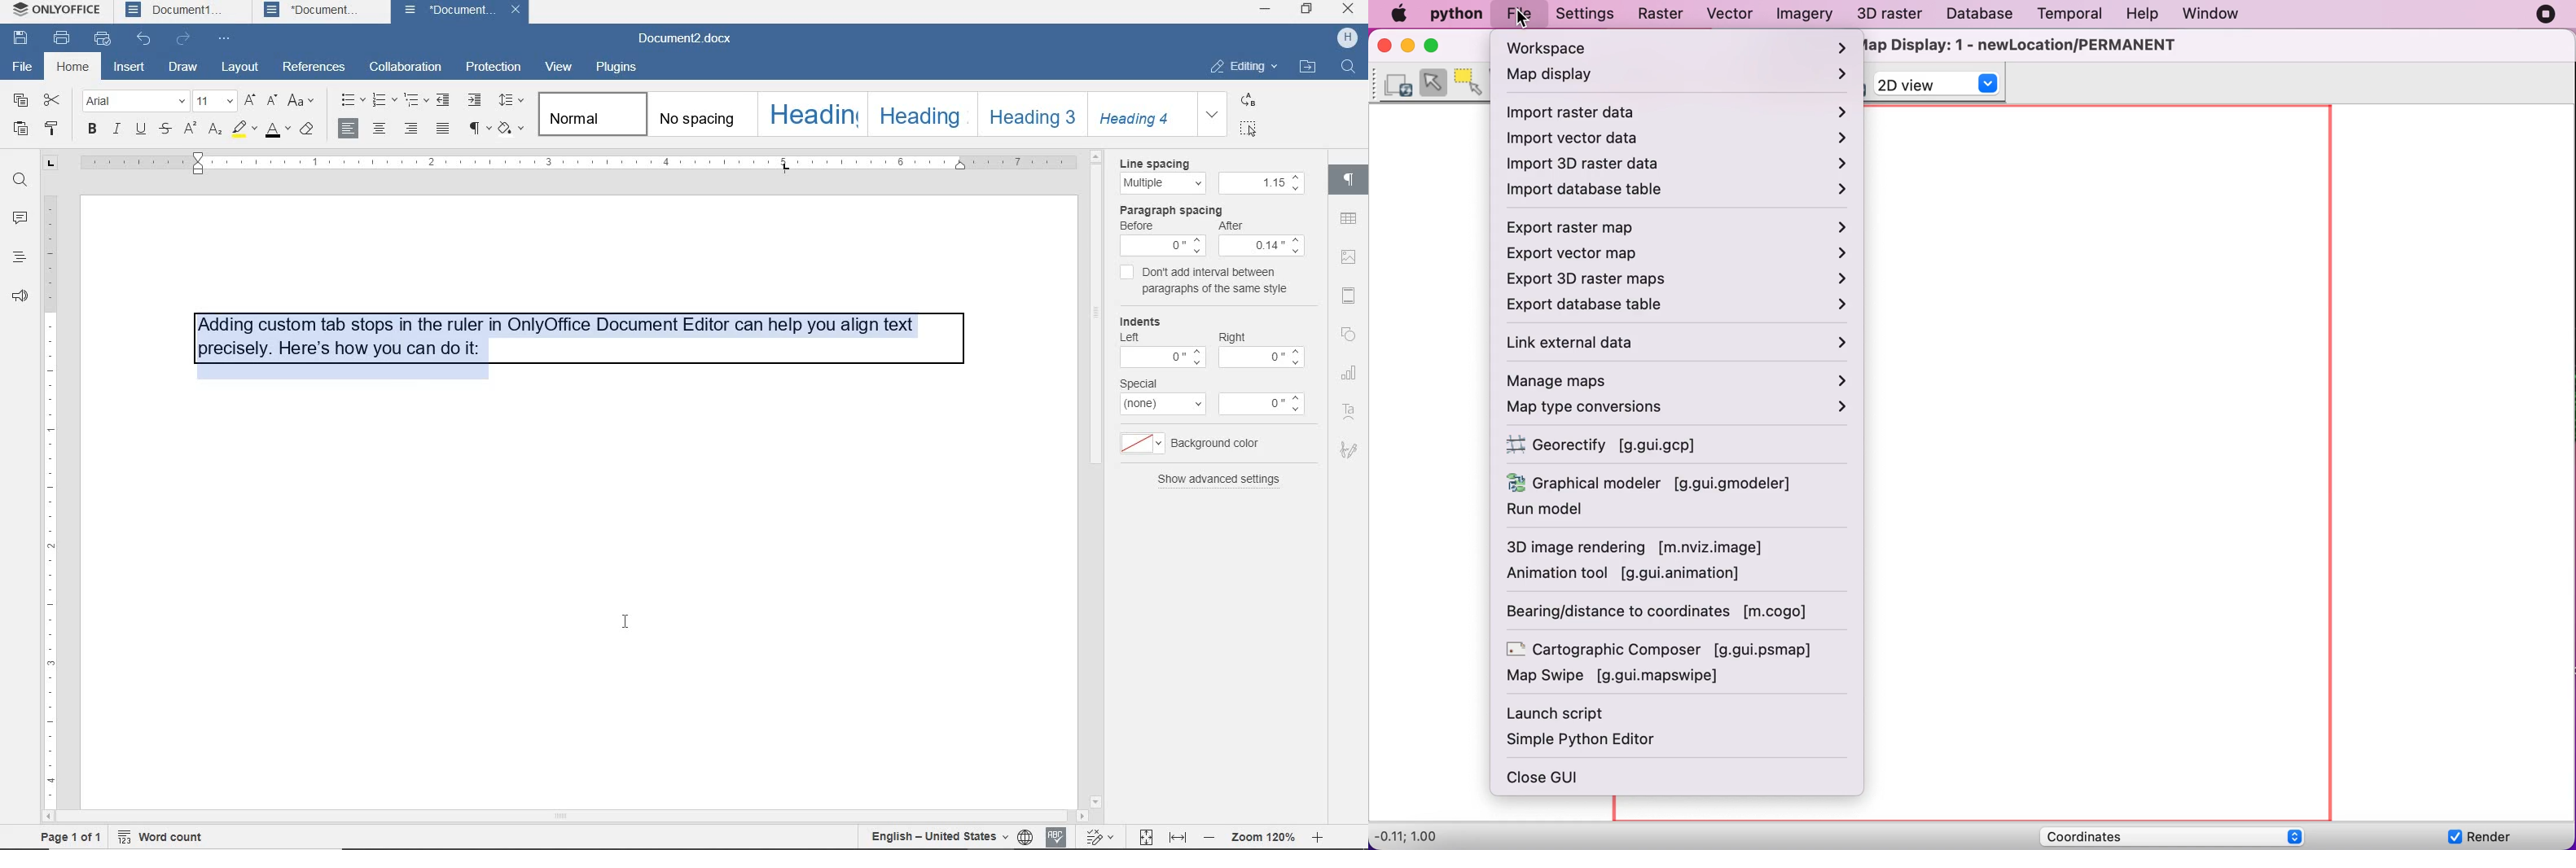 The height and width of the screenshot is (868, 2576). I want to click on track changes, so click(938, 839).